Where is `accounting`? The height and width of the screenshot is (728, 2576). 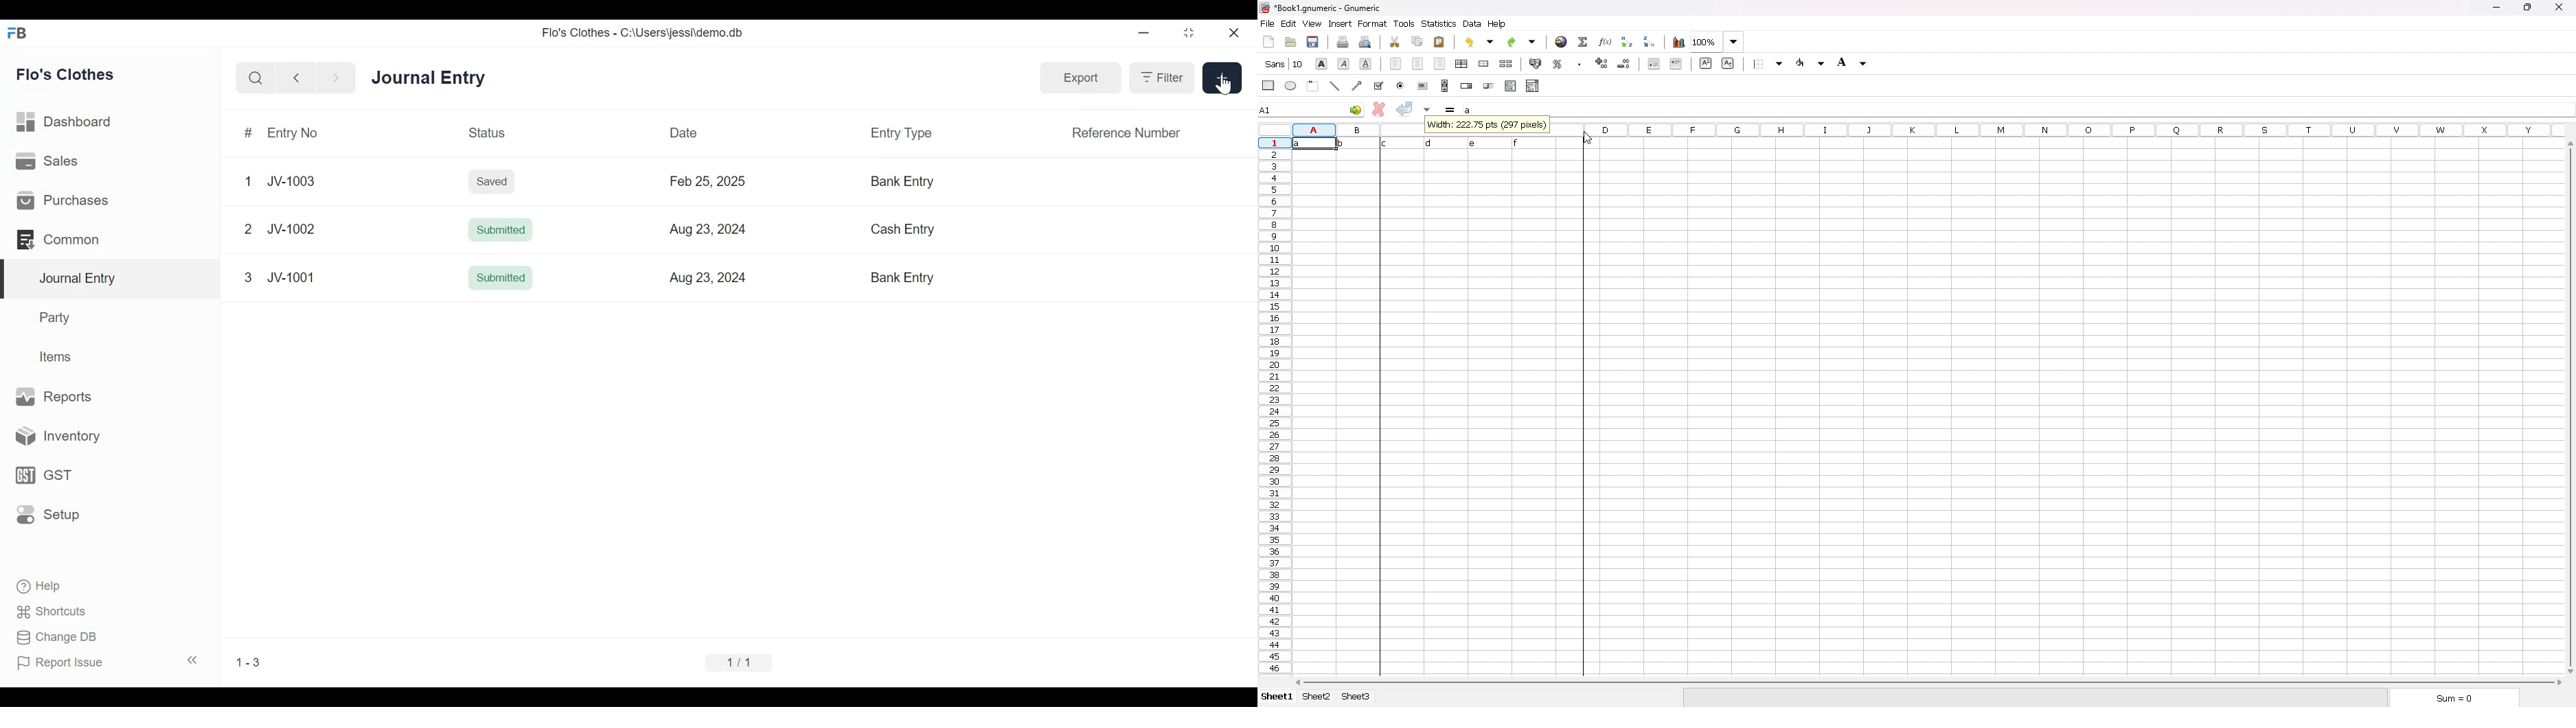 accounting is located at coordinates (1536, 63).